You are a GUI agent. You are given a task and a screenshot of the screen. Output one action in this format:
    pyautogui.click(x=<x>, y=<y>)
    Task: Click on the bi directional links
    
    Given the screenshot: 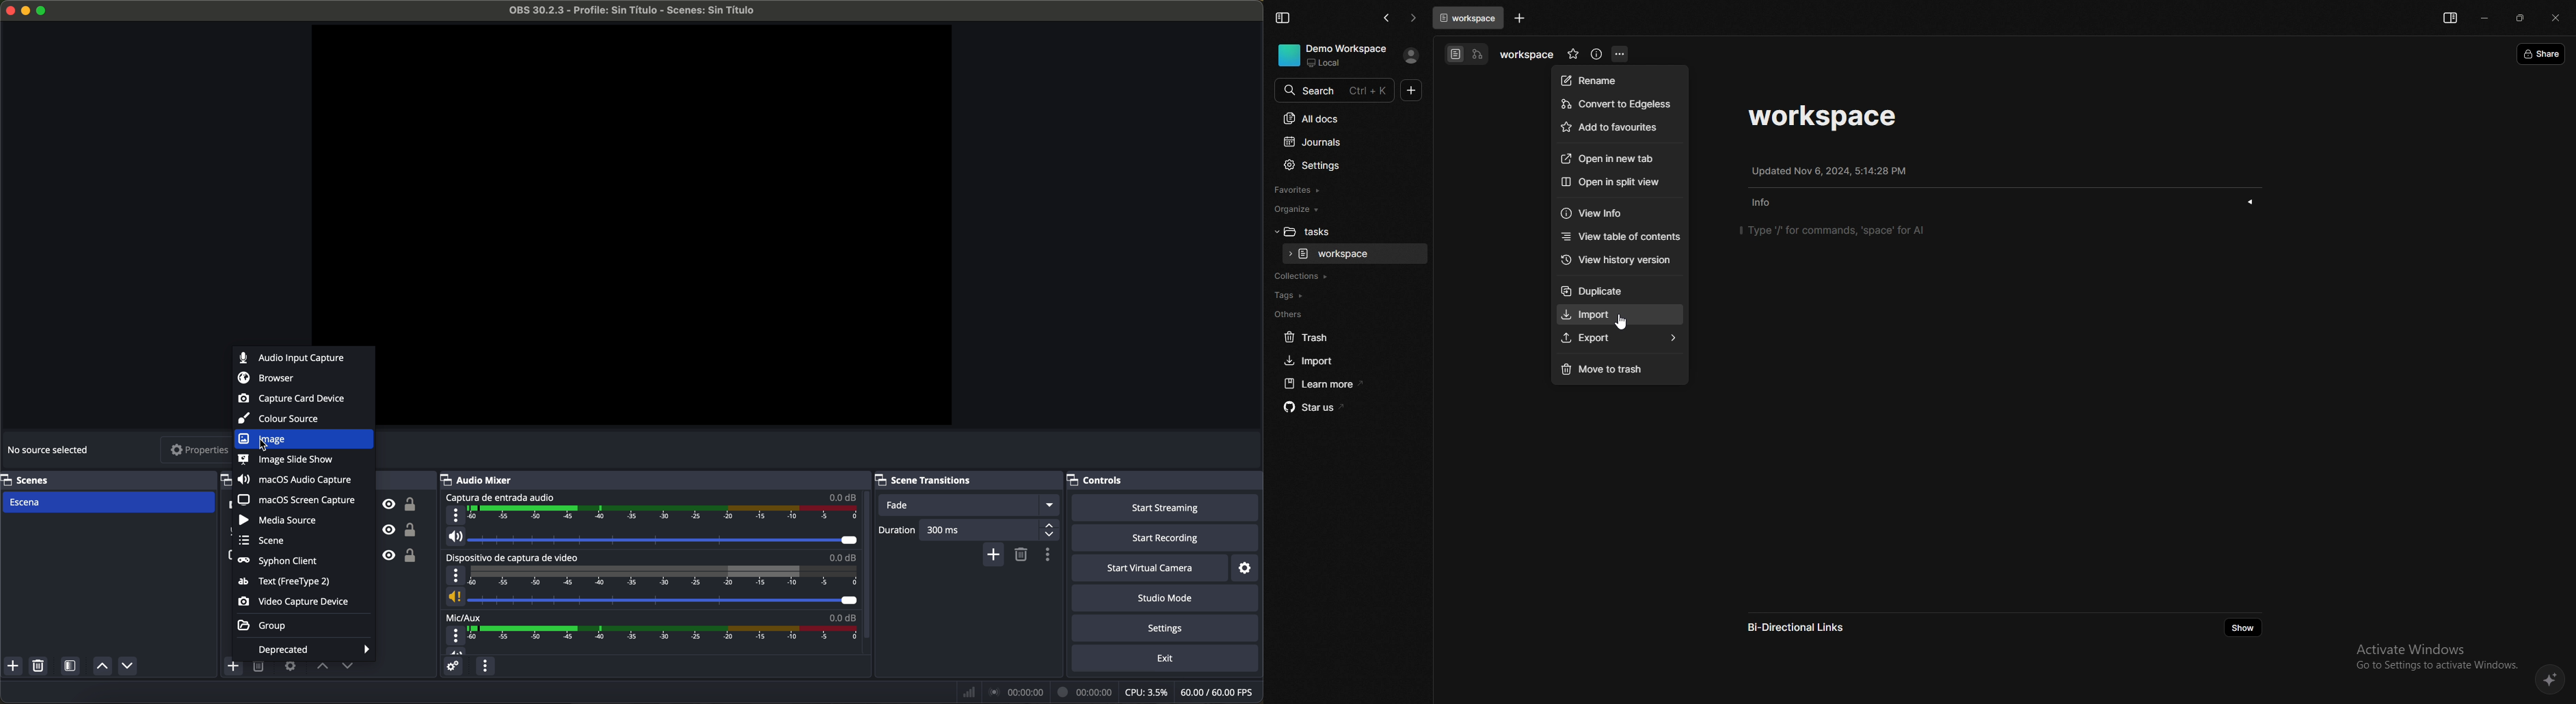 What is the action you would take?
    pyautogui.click(x=1808, y=627)
    